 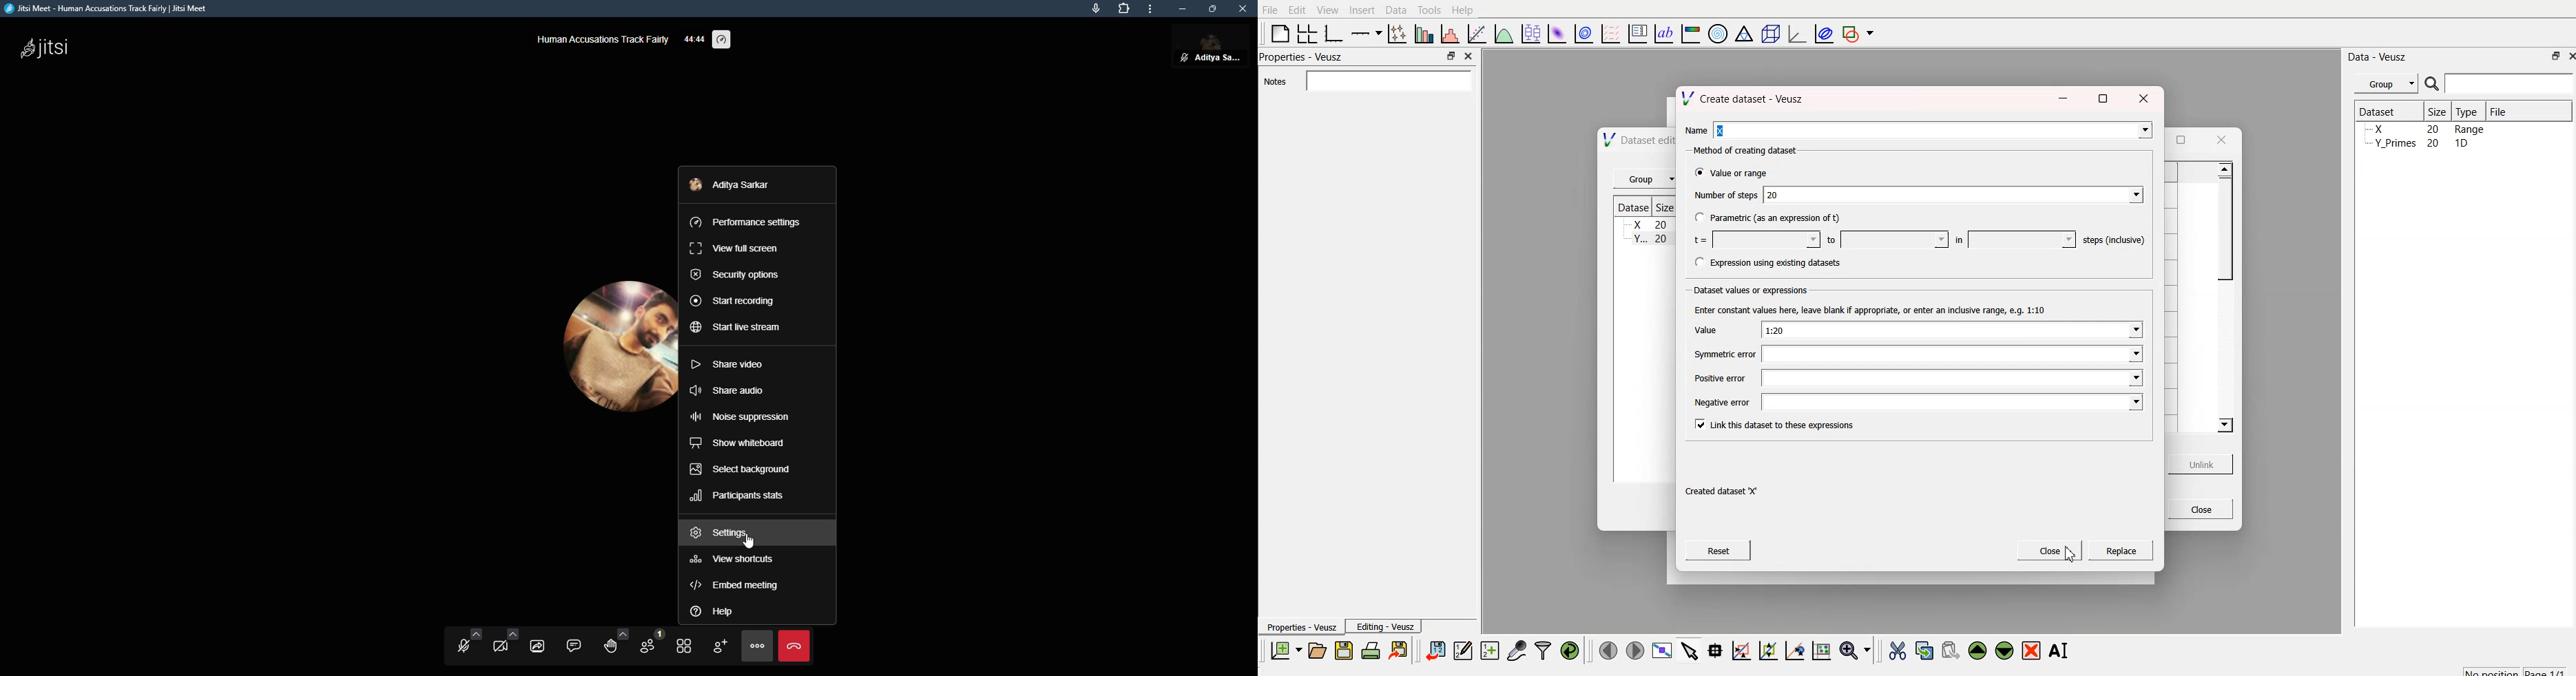 What do you see at coordinates (1436, 648) in the screenshot?
I see `import data` at bounding box center [1436, 648].